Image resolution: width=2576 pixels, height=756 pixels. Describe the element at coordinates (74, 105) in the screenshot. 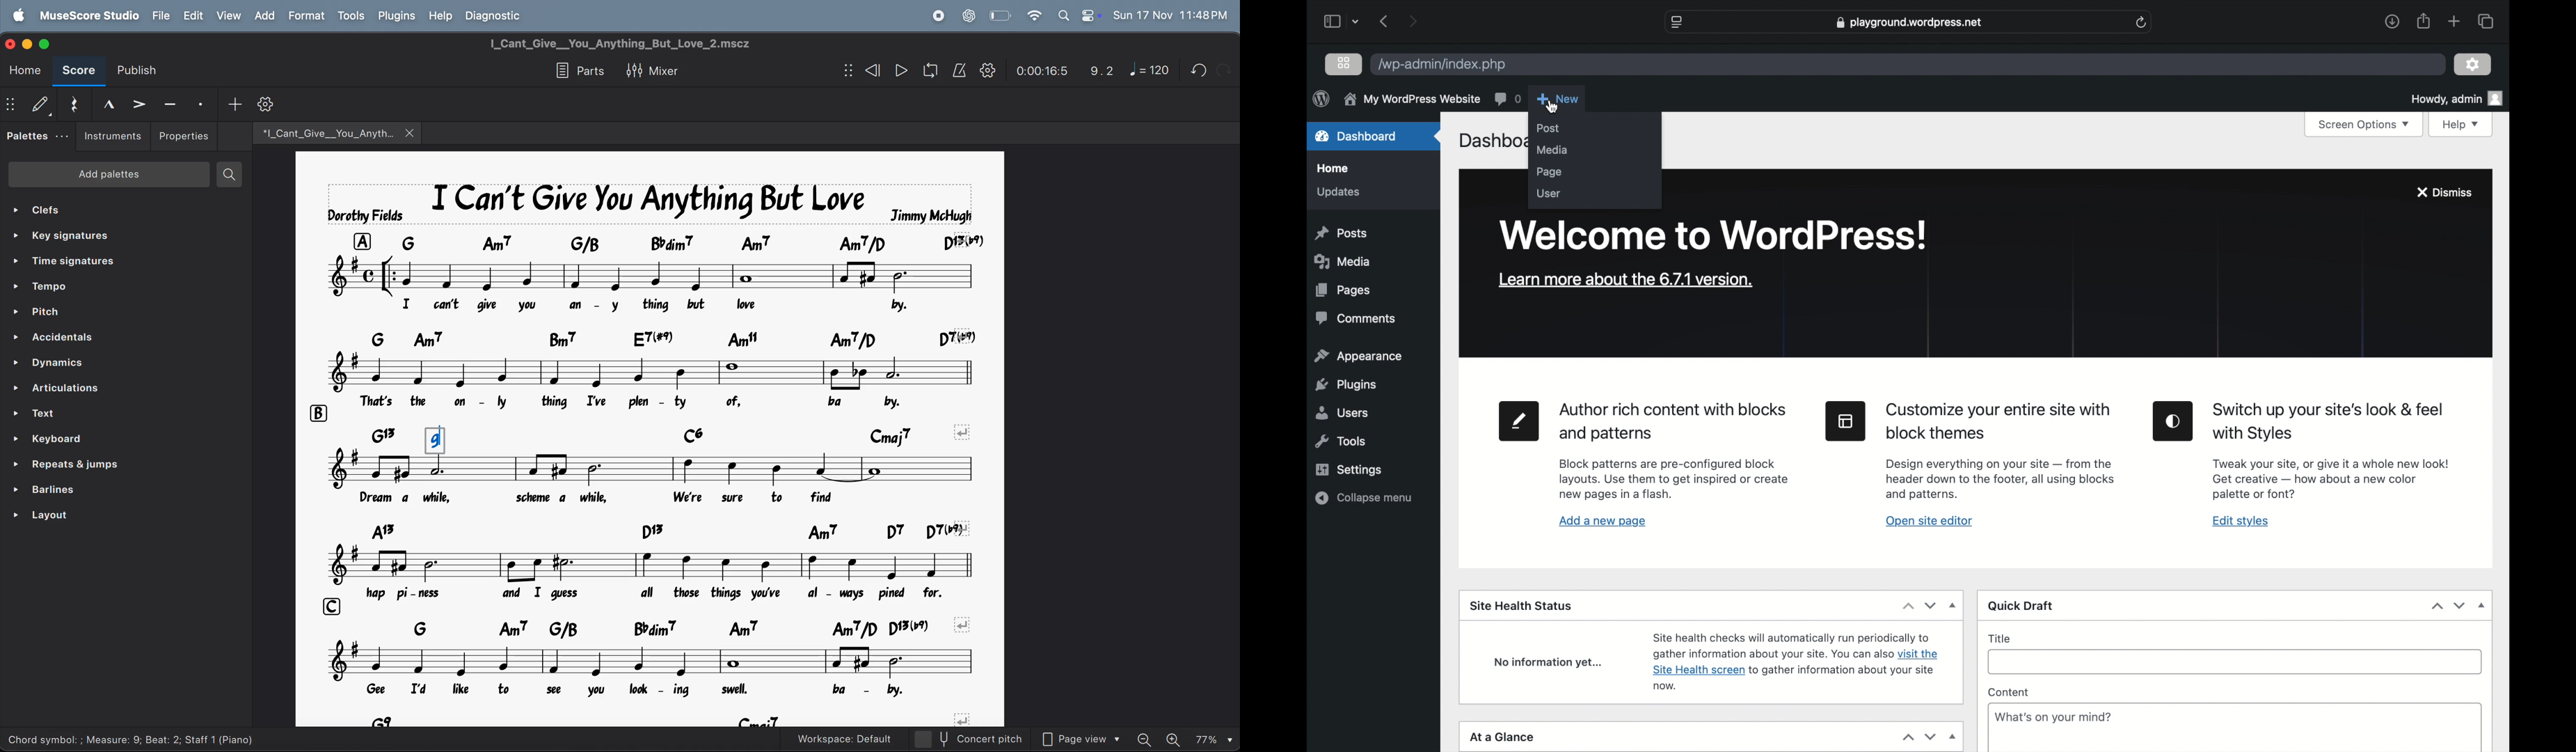

I see `reset` at that location.